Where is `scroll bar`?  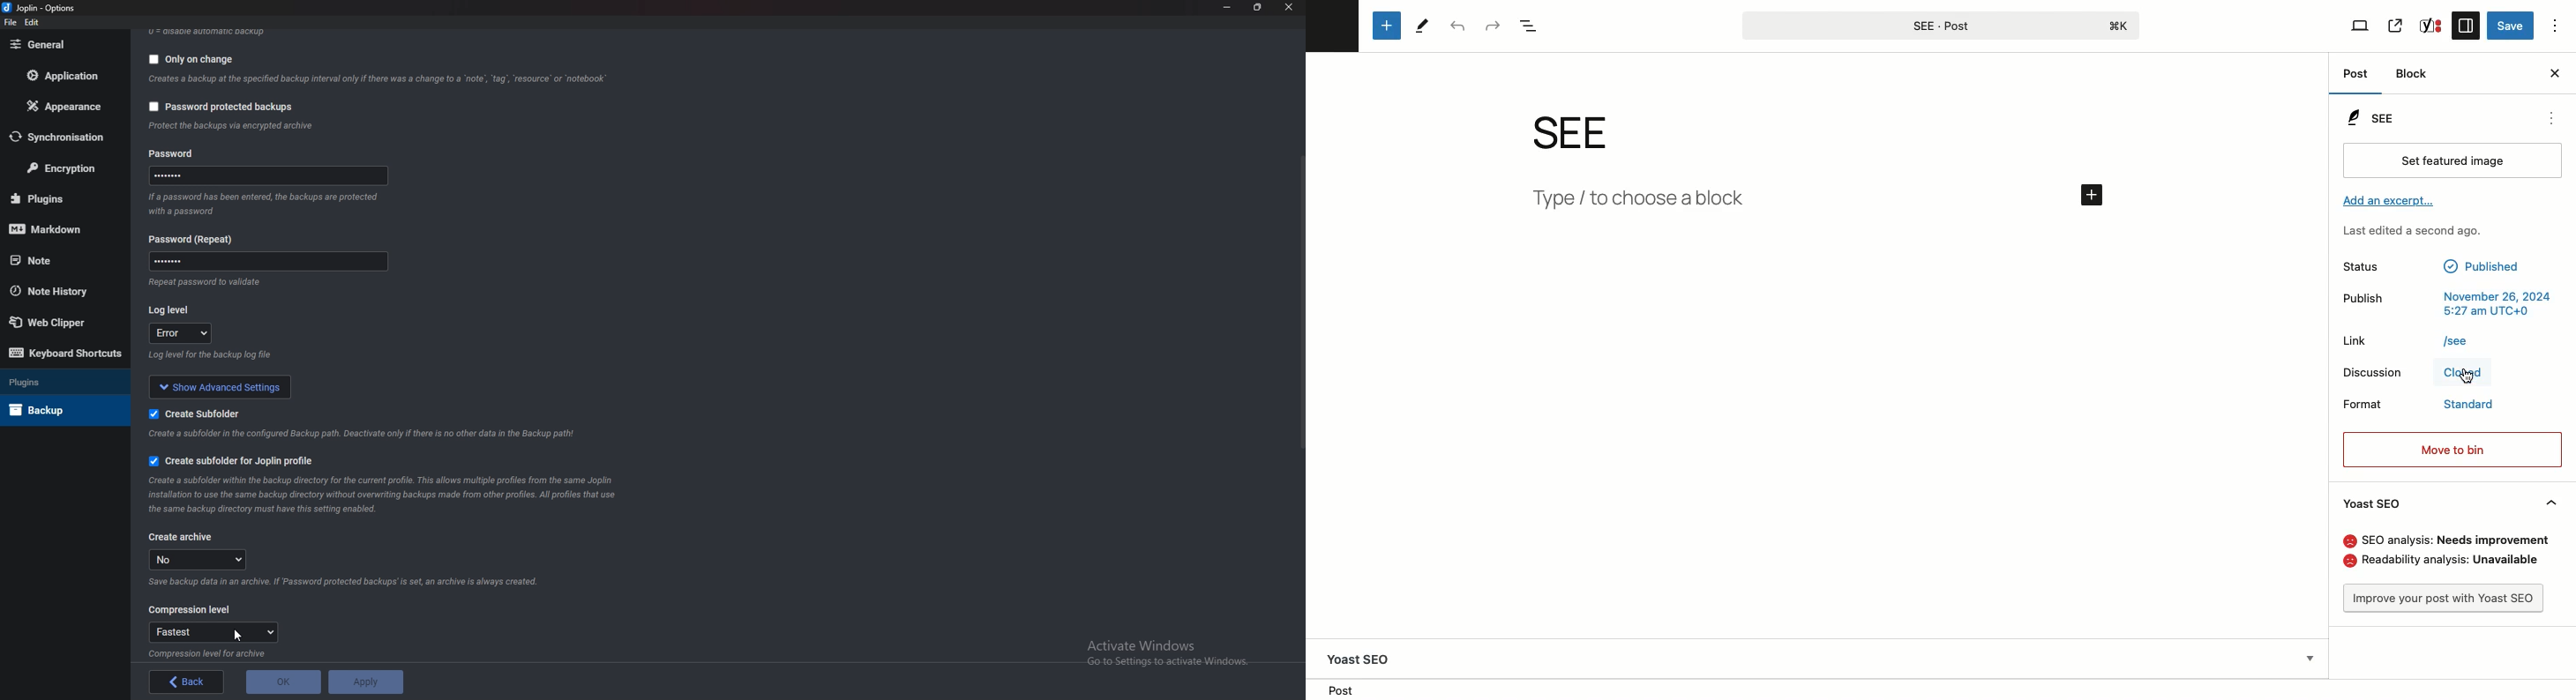 scroll bar is located at coordinates (1300, 304).